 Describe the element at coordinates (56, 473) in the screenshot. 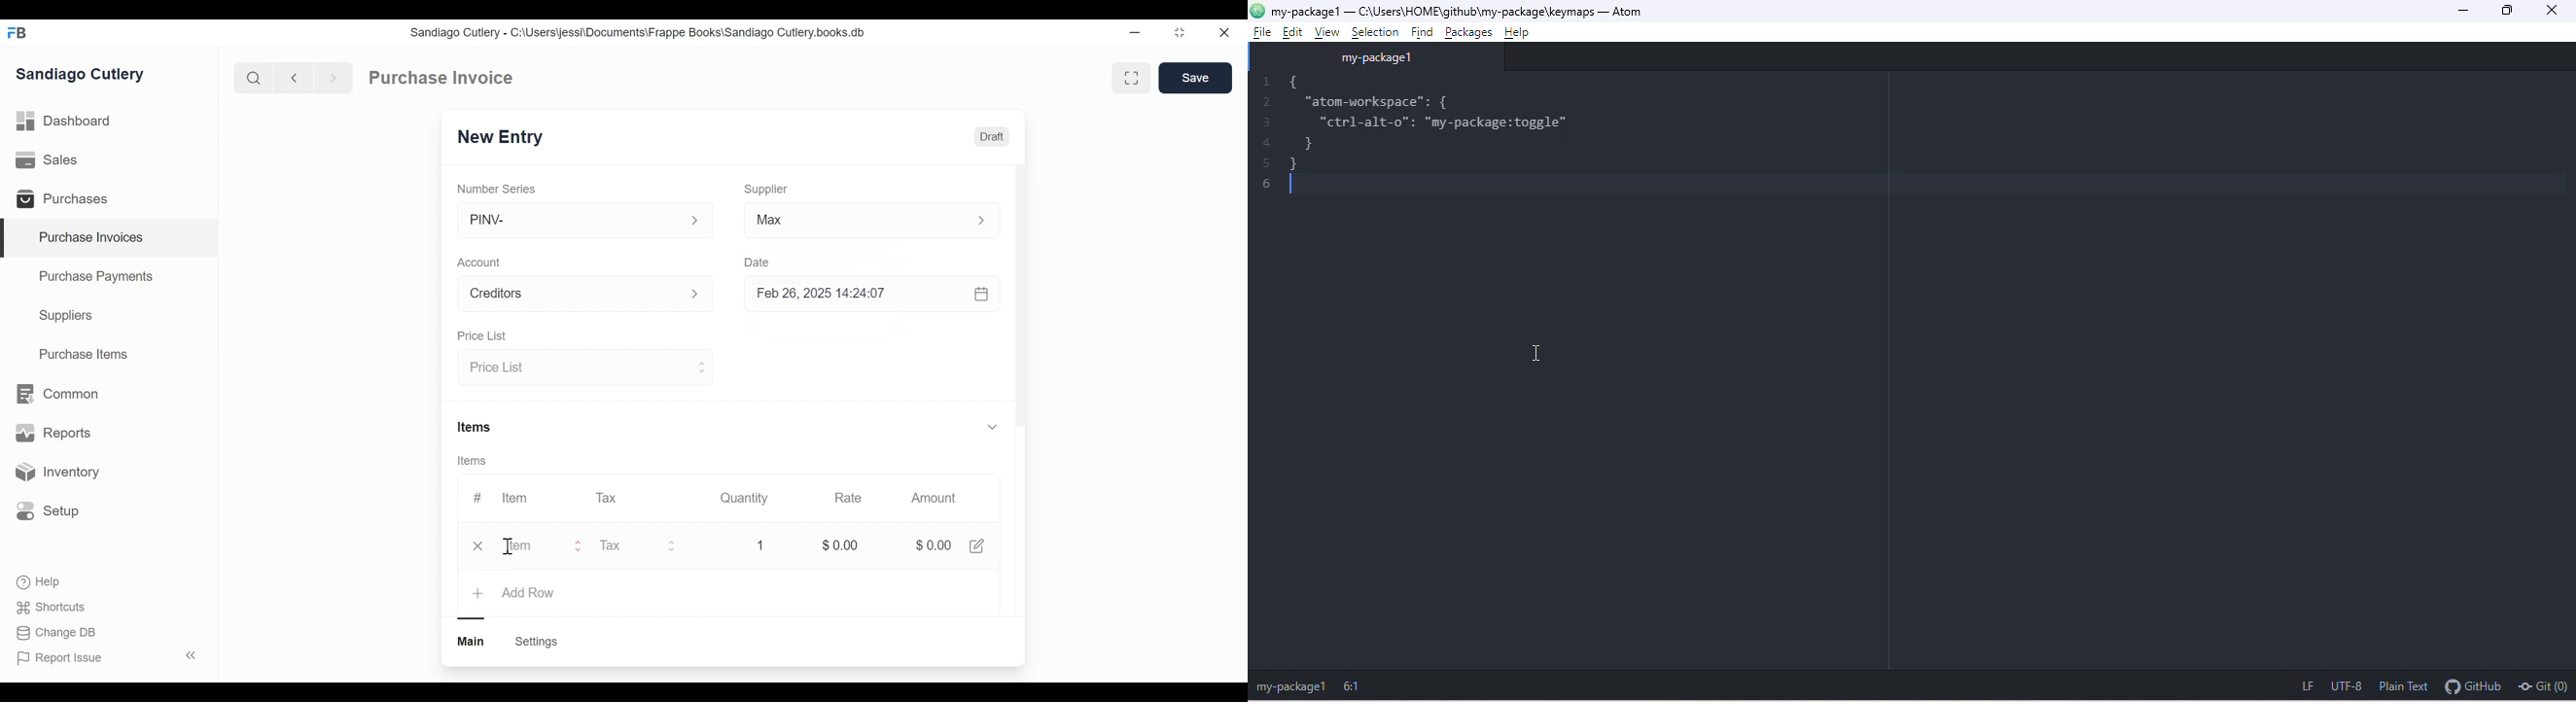

I see `Inventory` at that location.